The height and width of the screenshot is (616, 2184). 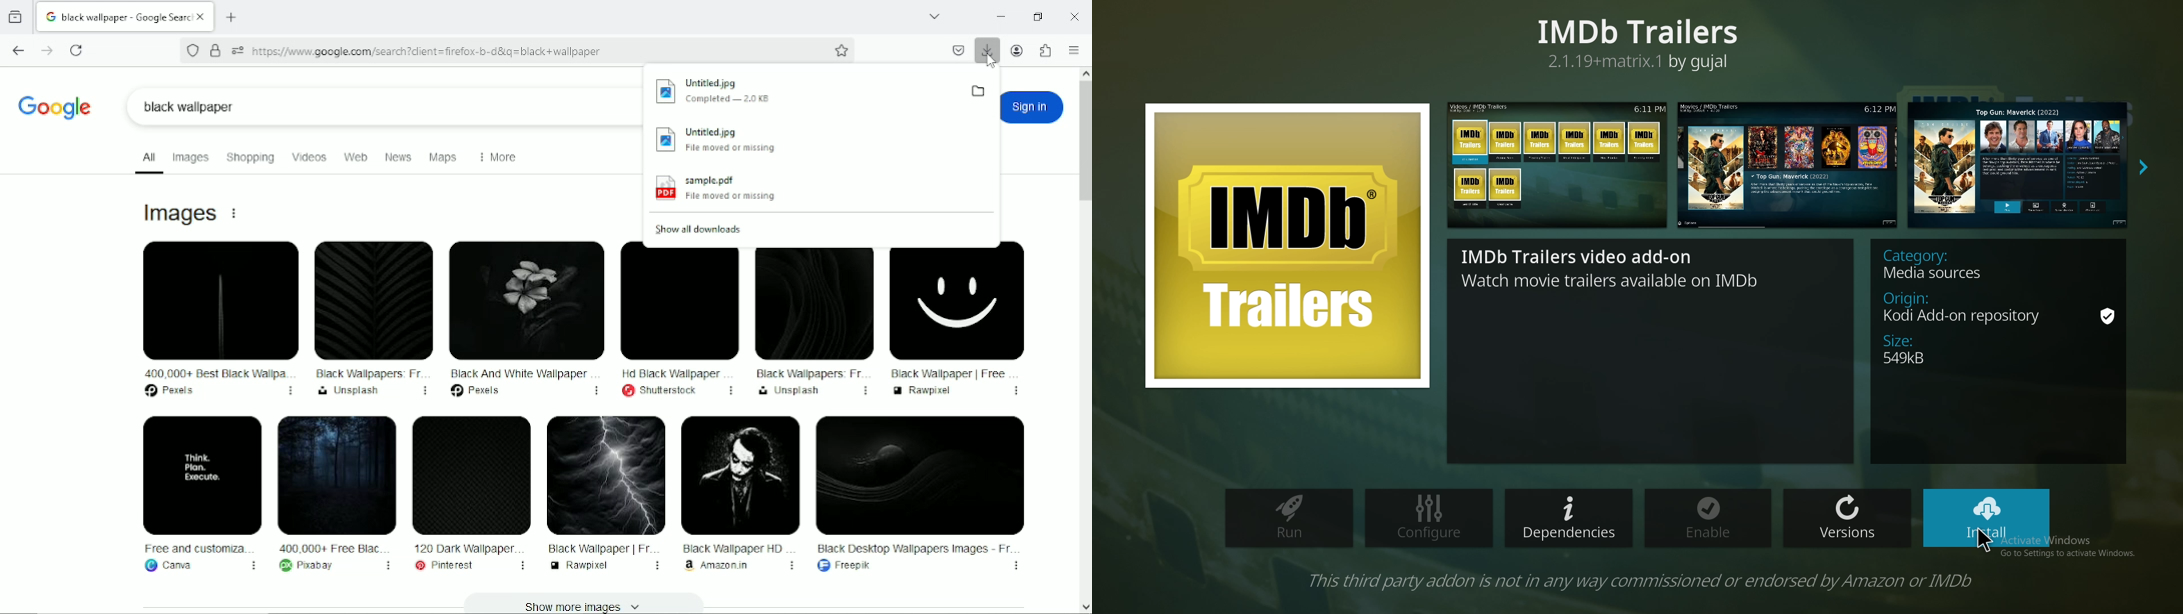 What do you see at coordinates (1286, 245) in the screenshot?
I see `icon` at bounding box center [1286, 245].